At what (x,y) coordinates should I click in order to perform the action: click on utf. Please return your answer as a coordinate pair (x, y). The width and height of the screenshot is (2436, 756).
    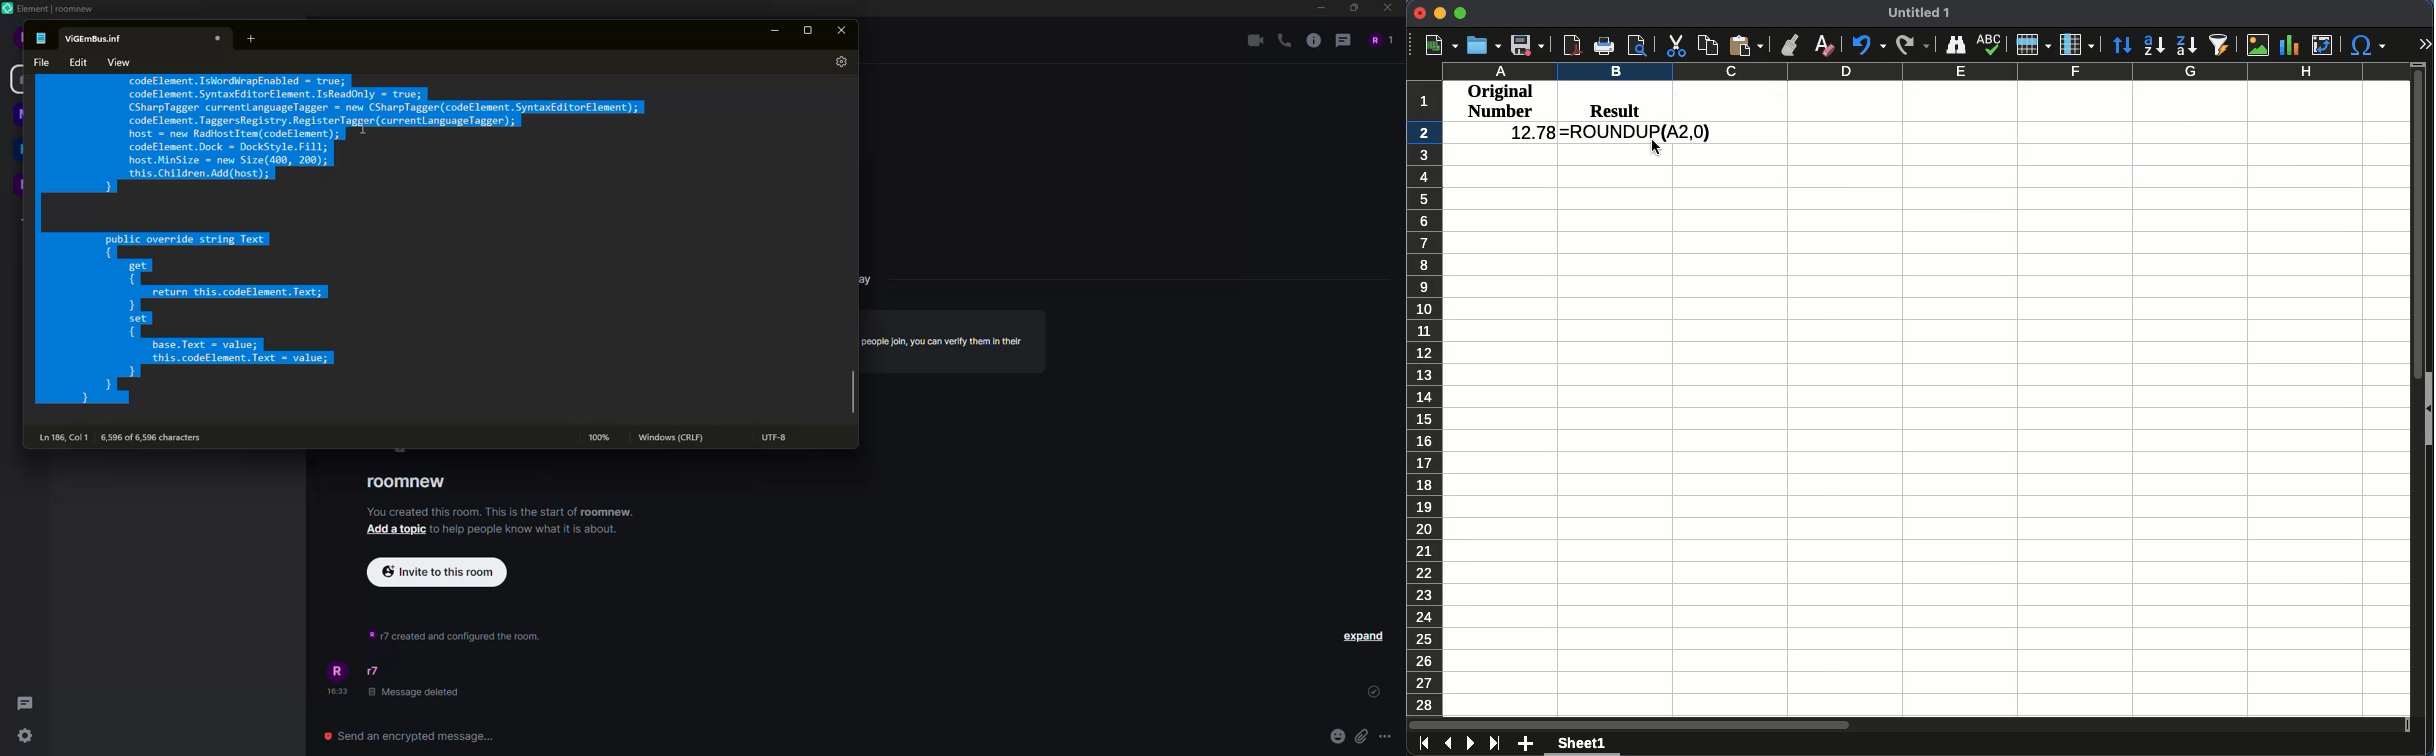
    Looking at the image, I should click on (779, 439).